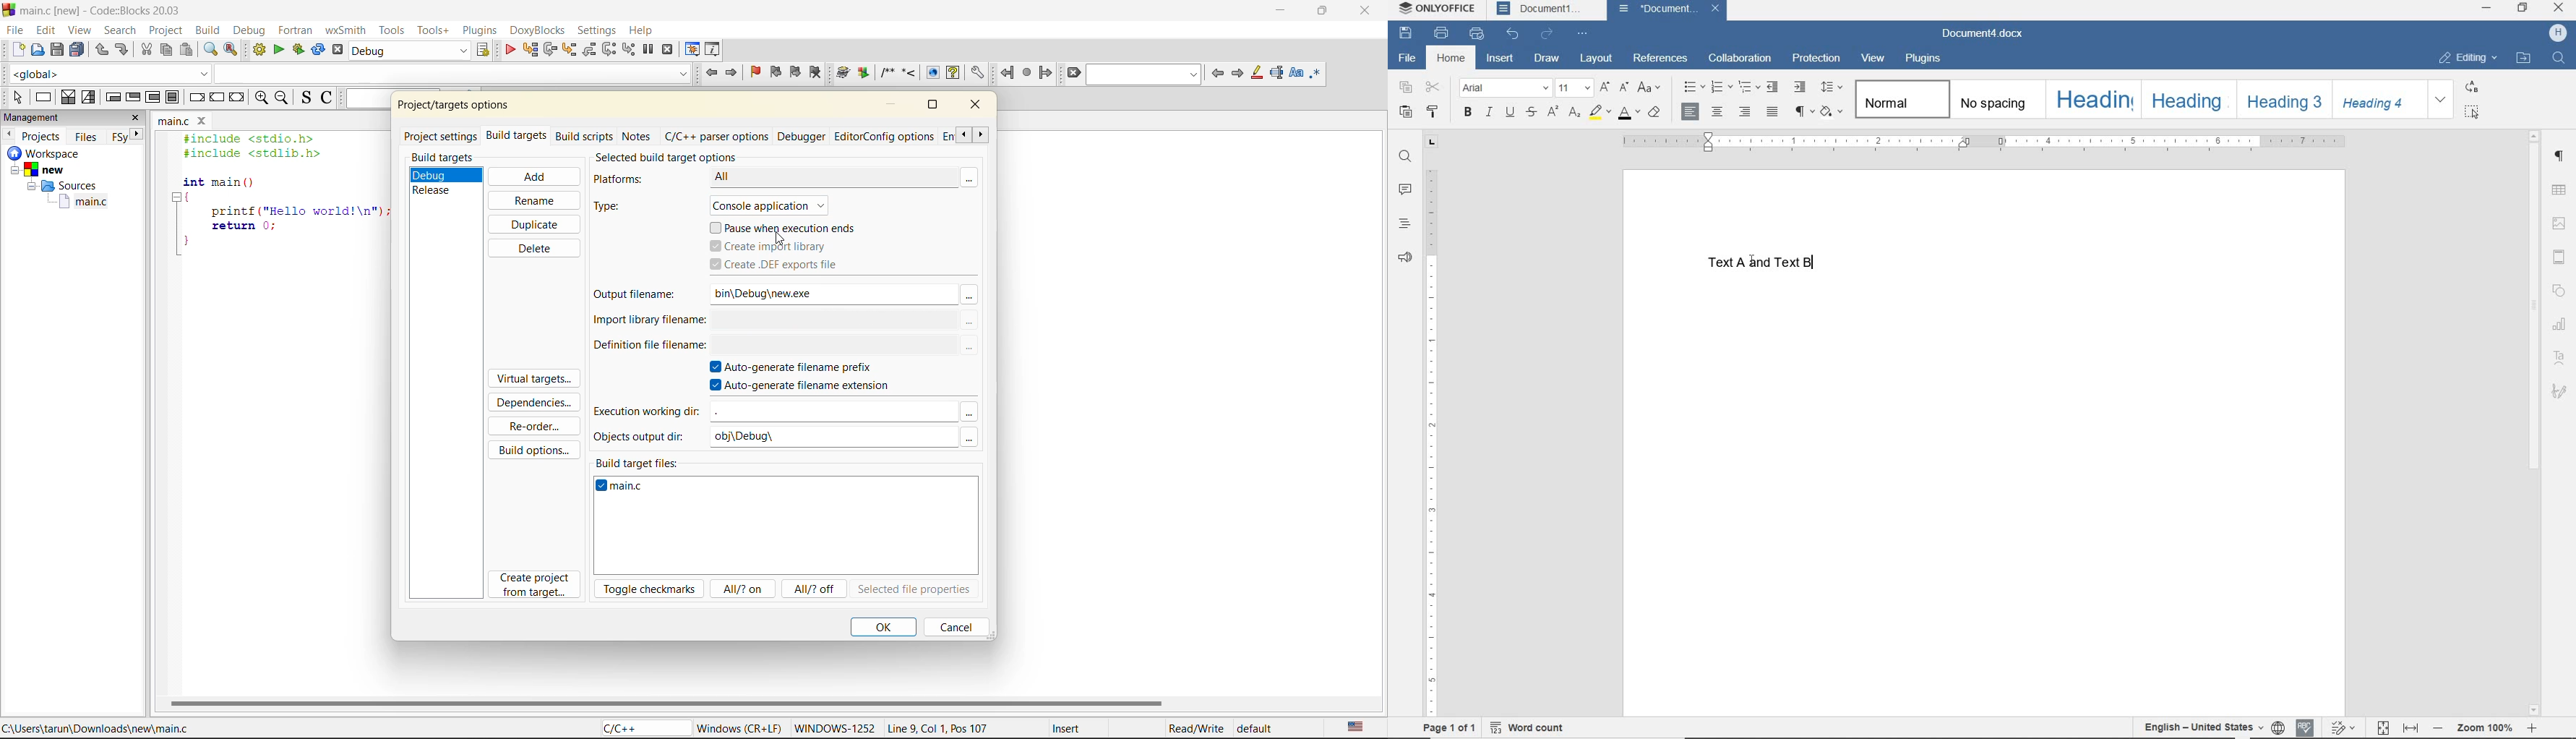  I want to click on LAYOUT, so click(1597, 59).